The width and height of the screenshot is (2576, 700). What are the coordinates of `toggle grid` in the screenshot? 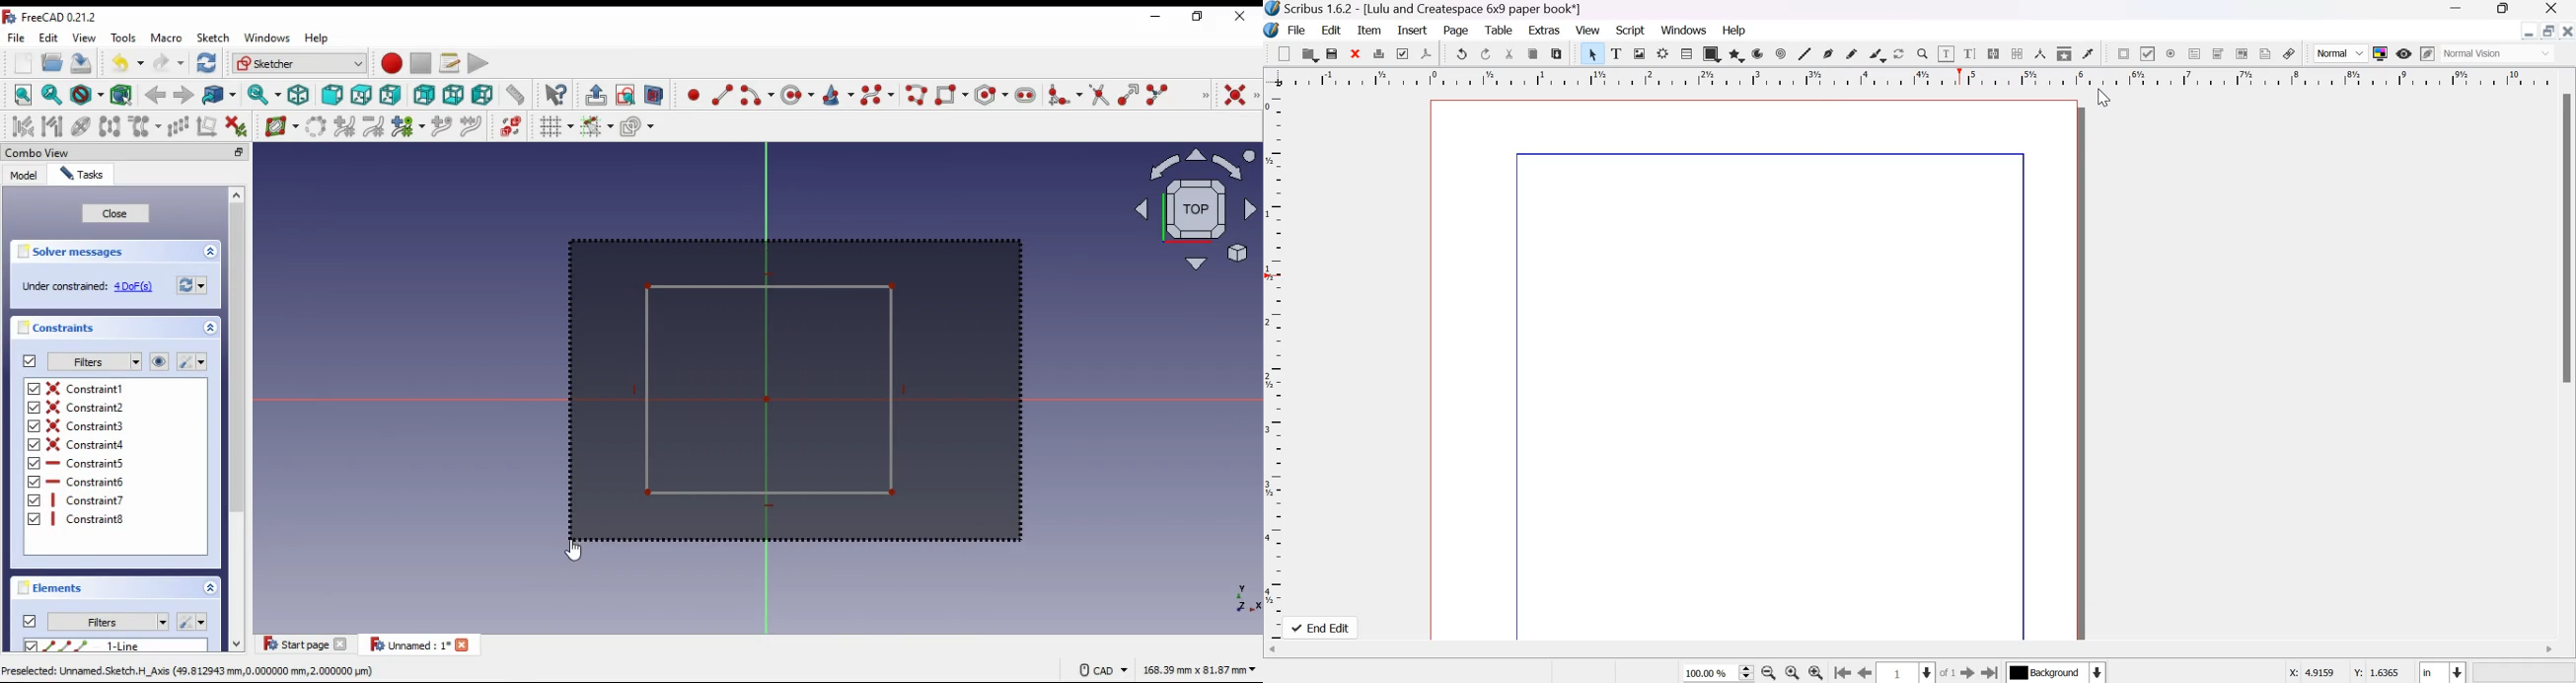 It's located at (555, 126).